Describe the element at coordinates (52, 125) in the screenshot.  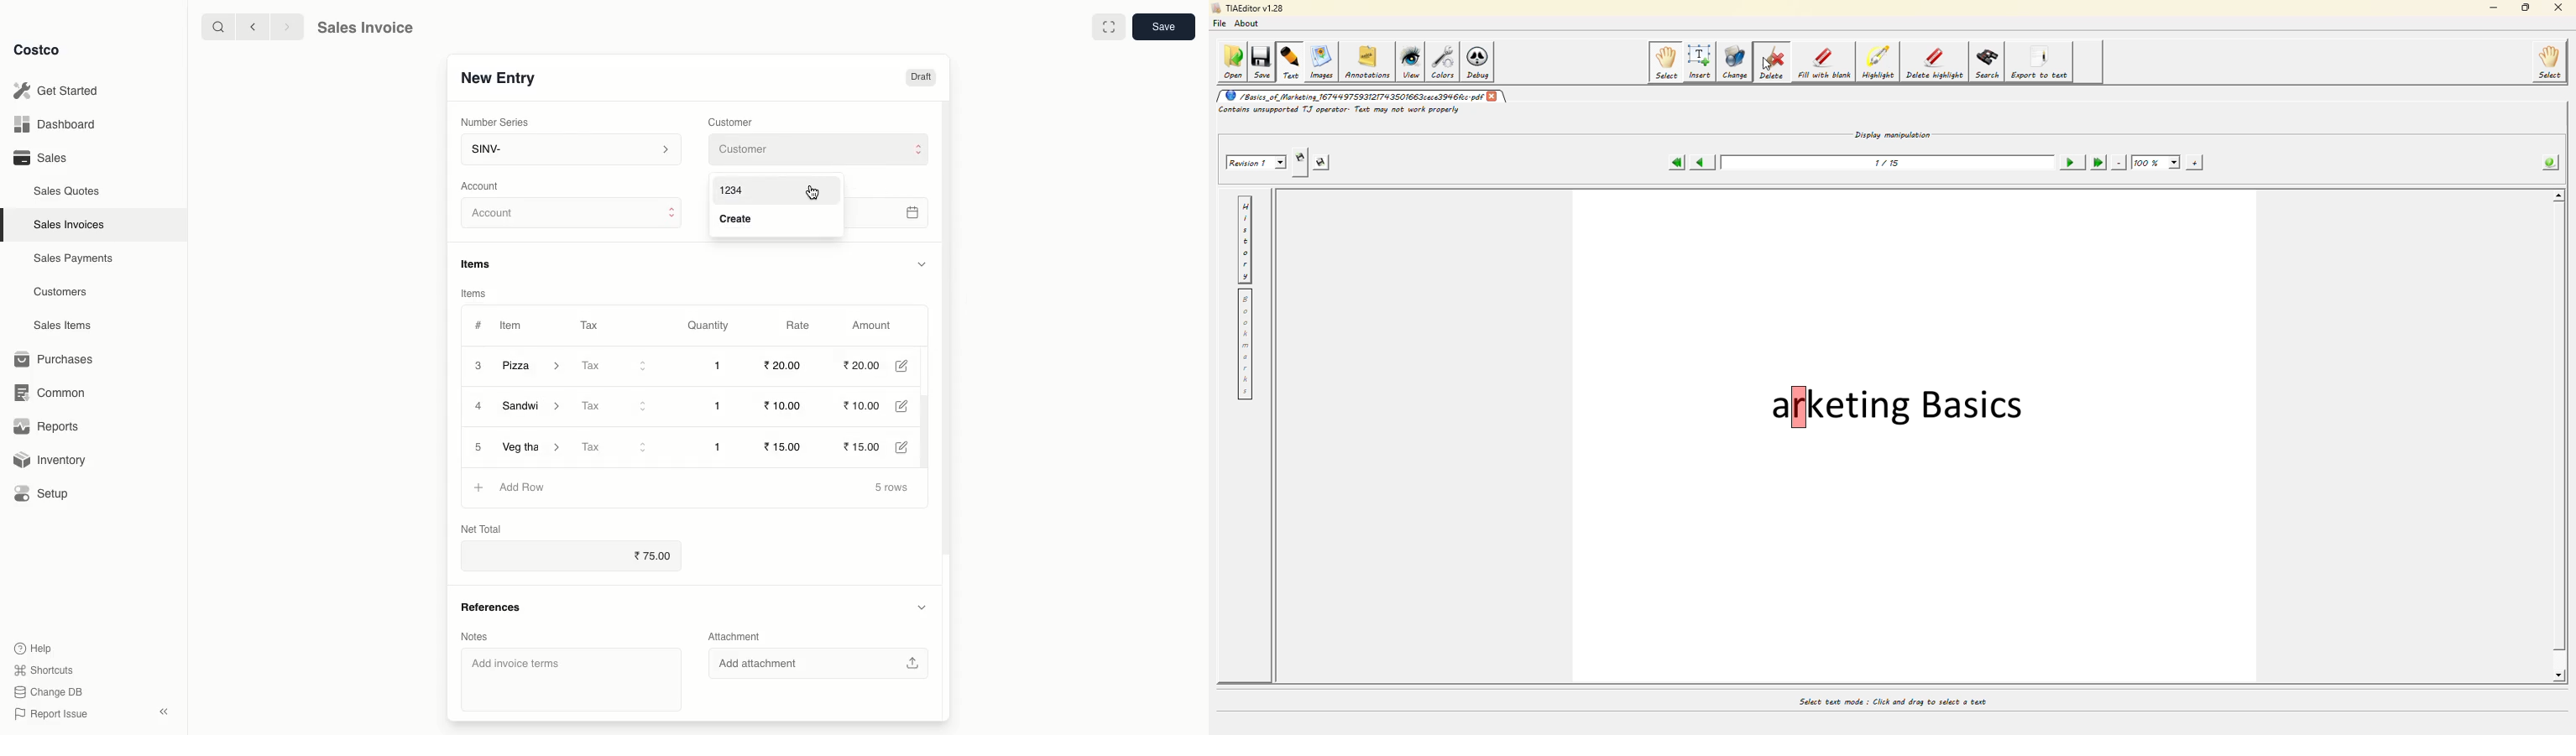
I see `Dashboard` at that location.